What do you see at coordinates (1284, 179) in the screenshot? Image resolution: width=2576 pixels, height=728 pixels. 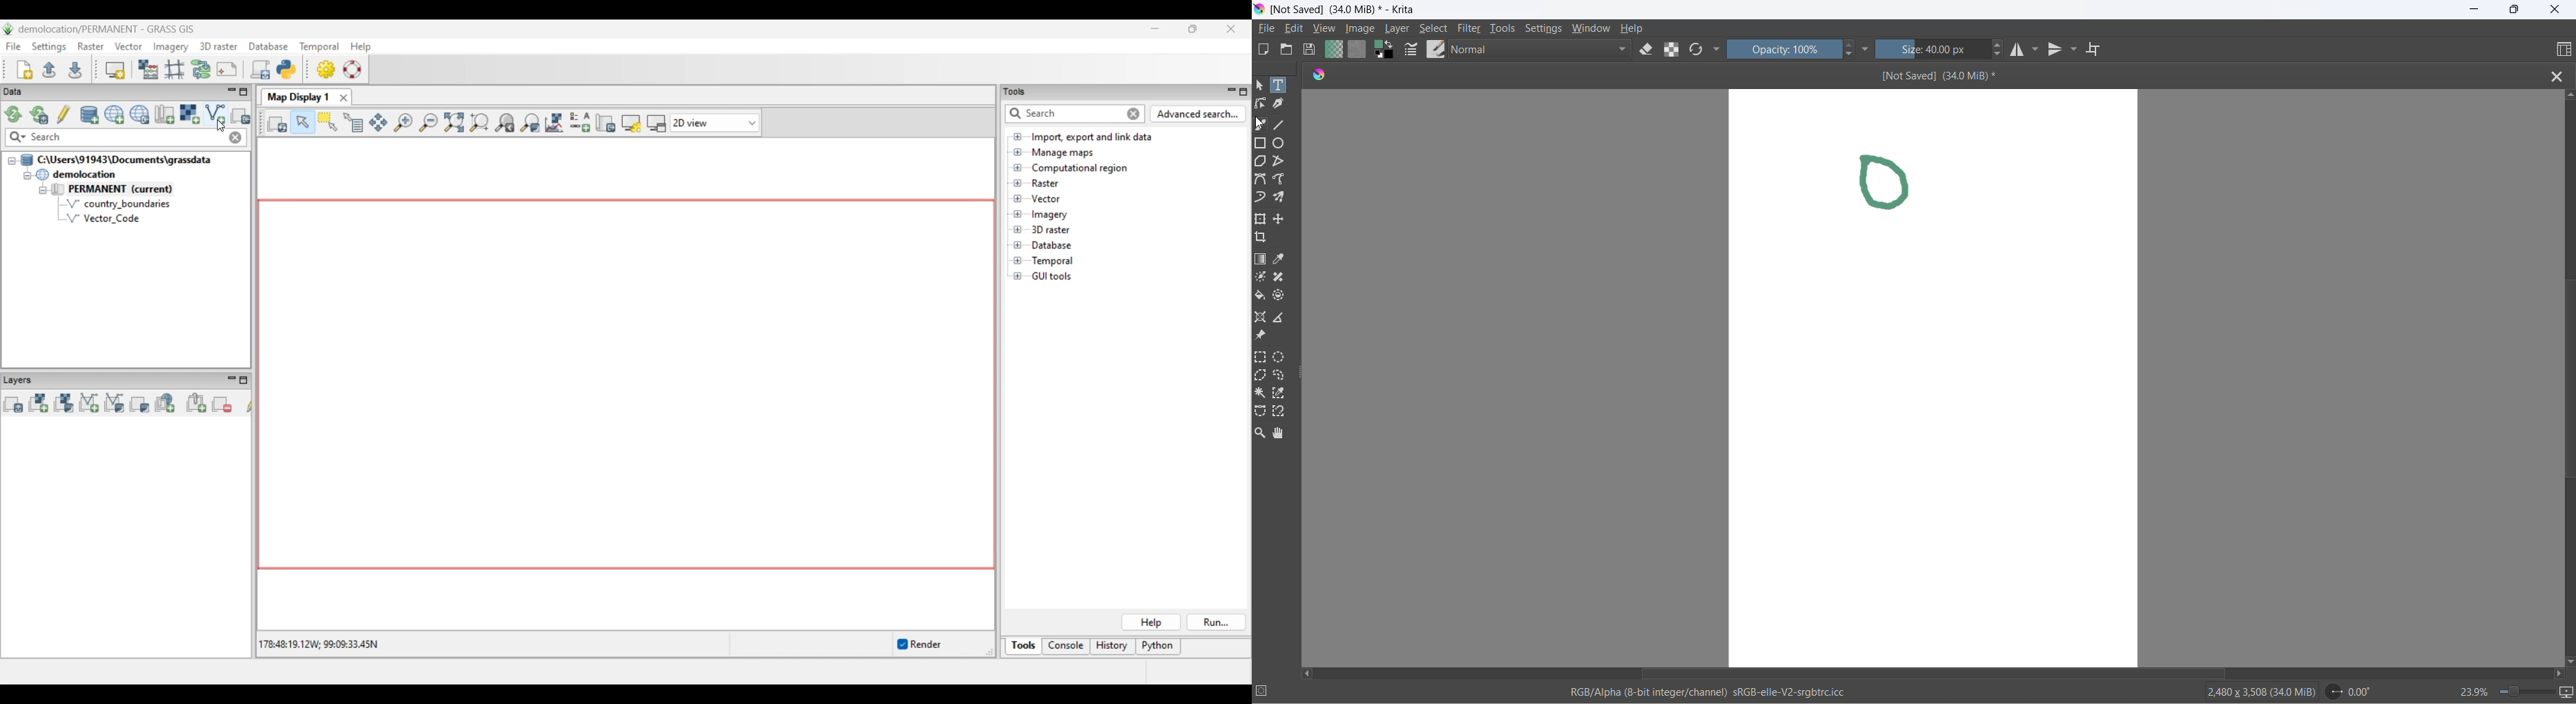 I see `freehand path tool` at bounding box center [1284, 179].